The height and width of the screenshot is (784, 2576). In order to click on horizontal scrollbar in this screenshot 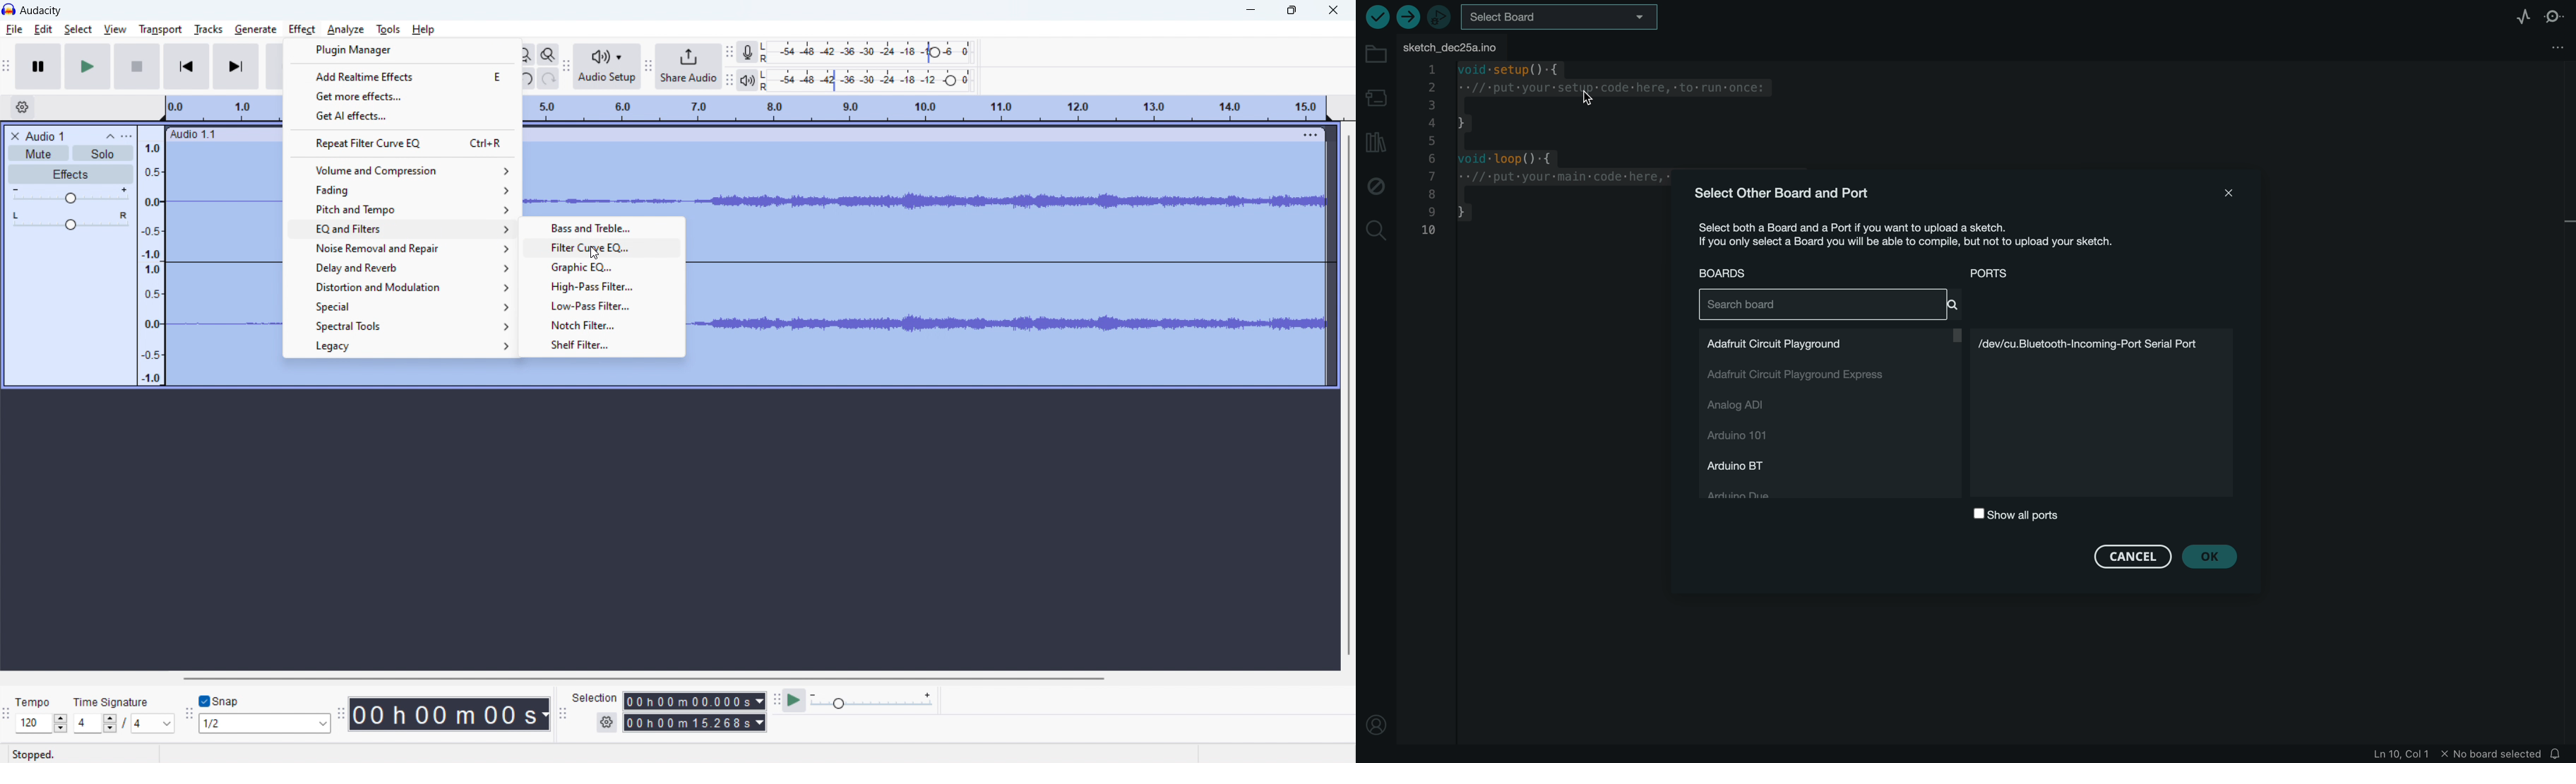, I will do `click(641, 678)`.